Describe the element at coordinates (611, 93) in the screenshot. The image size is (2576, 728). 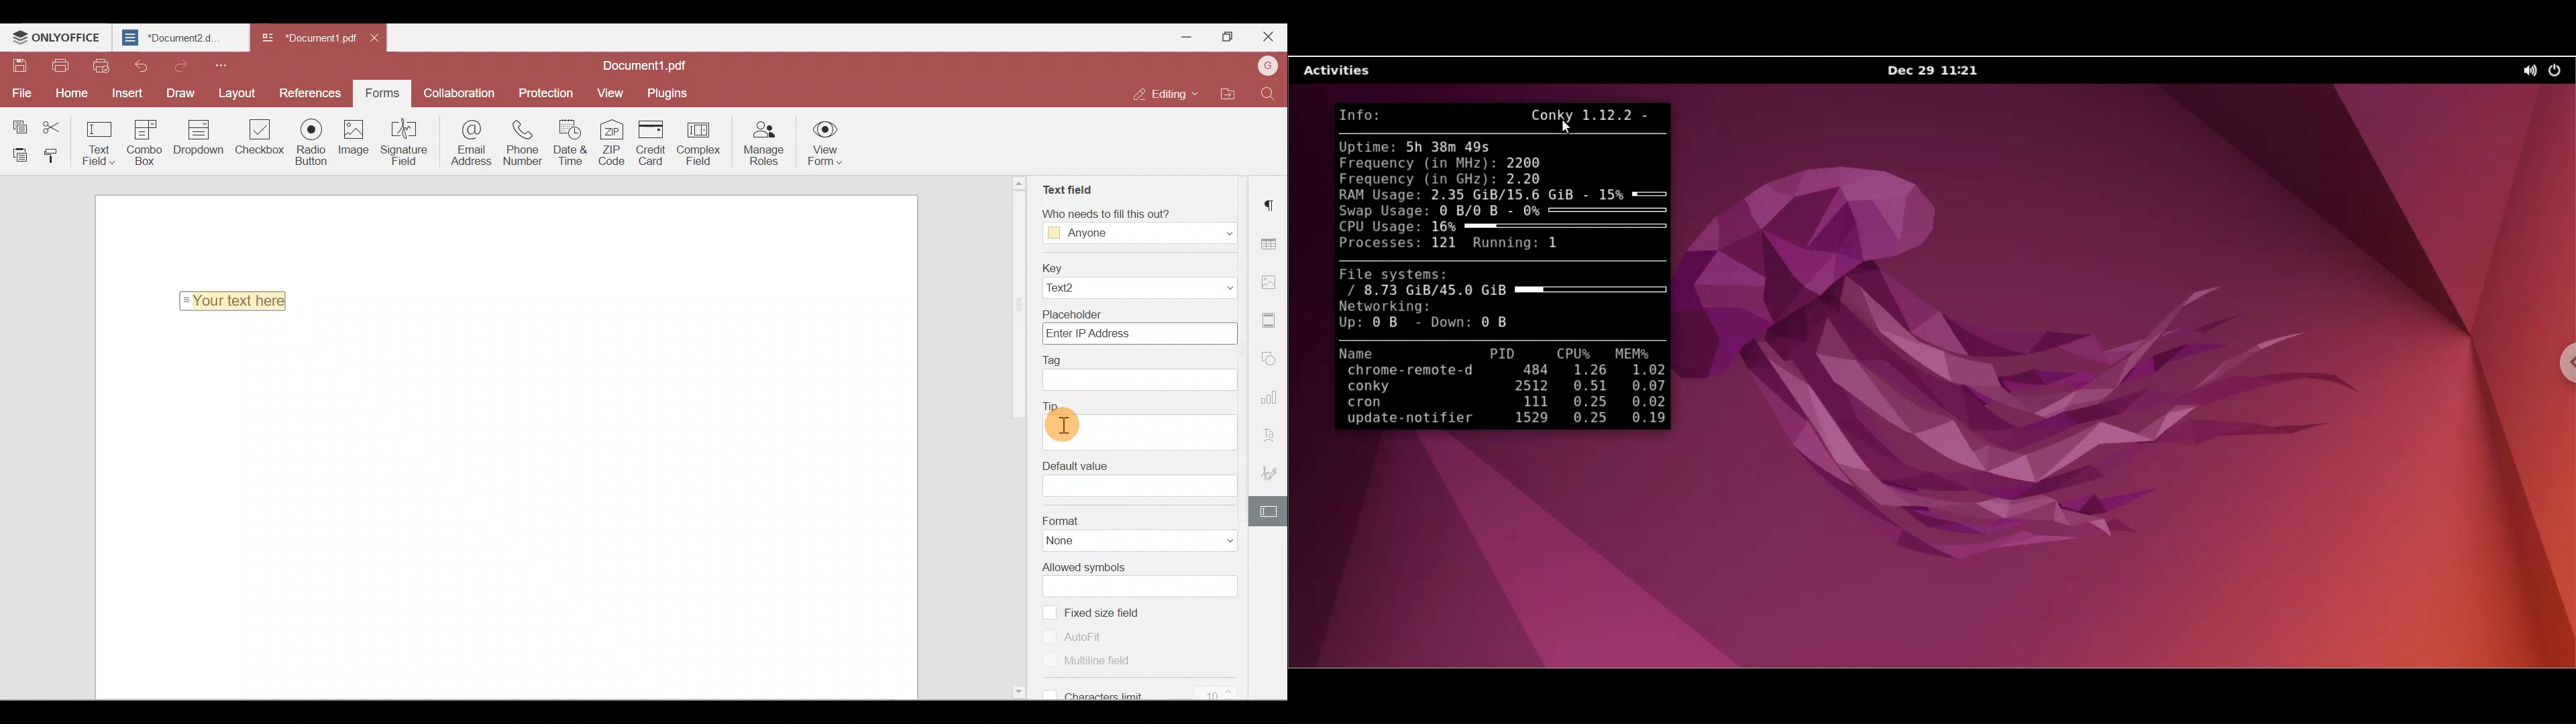
I see `View` at that location.